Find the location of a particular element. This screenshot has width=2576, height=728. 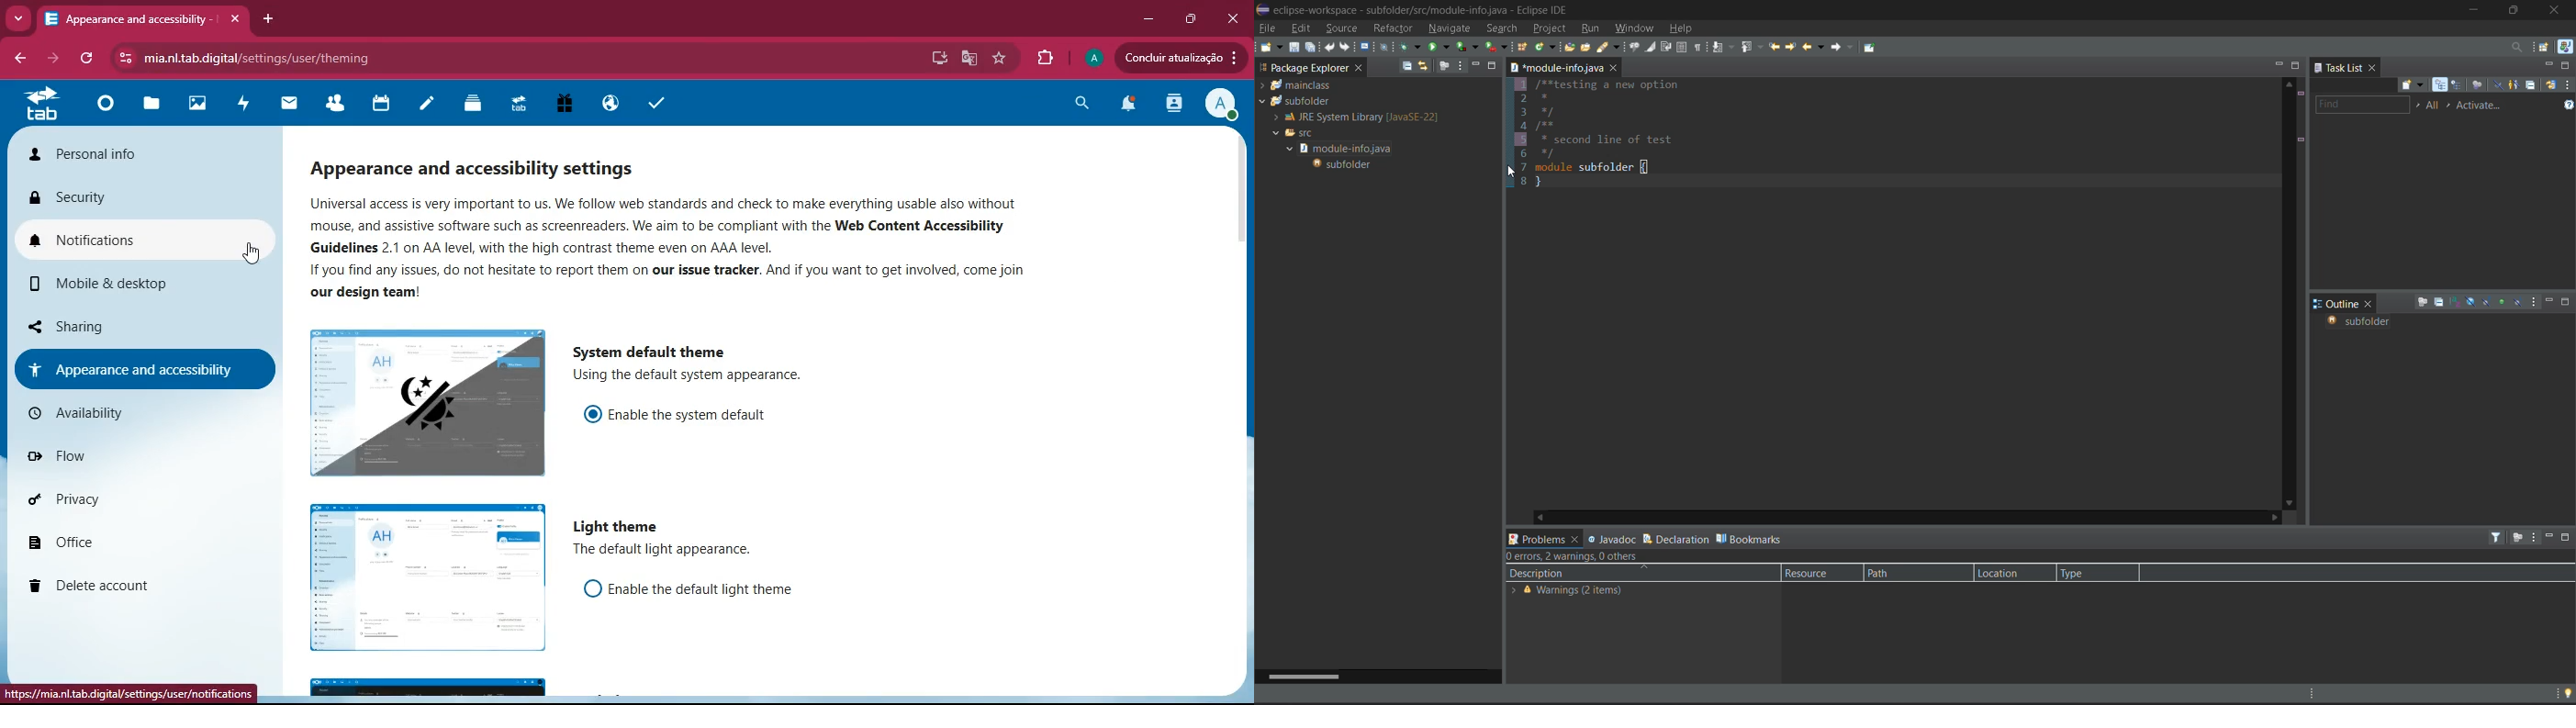

access commands and other items is located at coordinates (2516, 47).